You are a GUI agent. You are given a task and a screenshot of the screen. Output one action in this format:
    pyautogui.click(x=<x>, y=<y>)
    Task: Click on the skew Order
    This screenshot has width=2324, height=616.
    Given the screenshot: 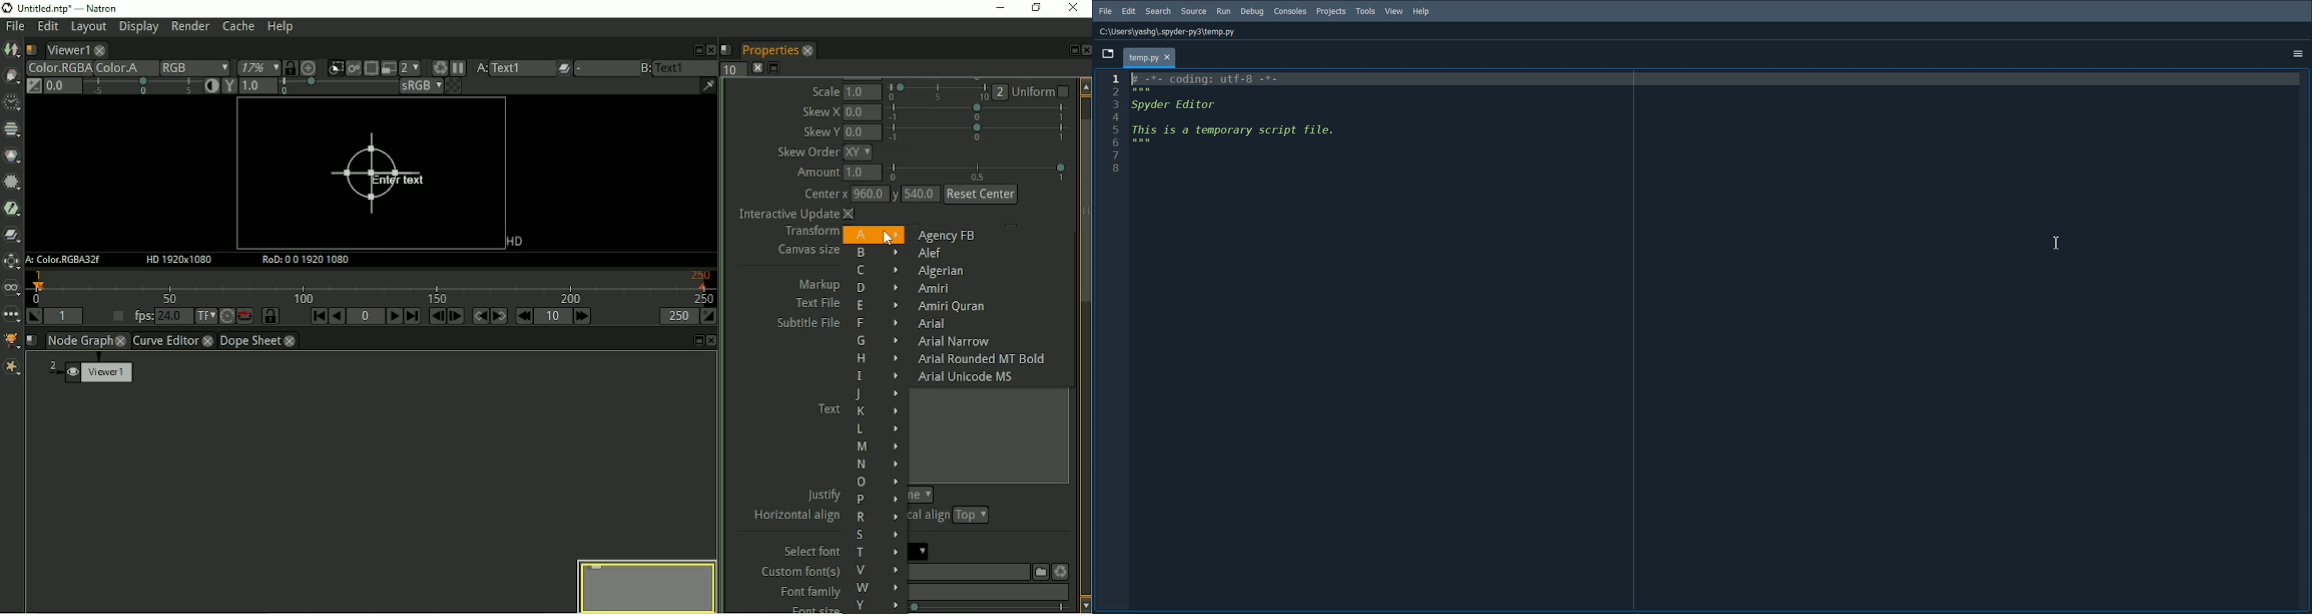 What is the action you would take?
    pyautogui.click(x=808, y=153)
    